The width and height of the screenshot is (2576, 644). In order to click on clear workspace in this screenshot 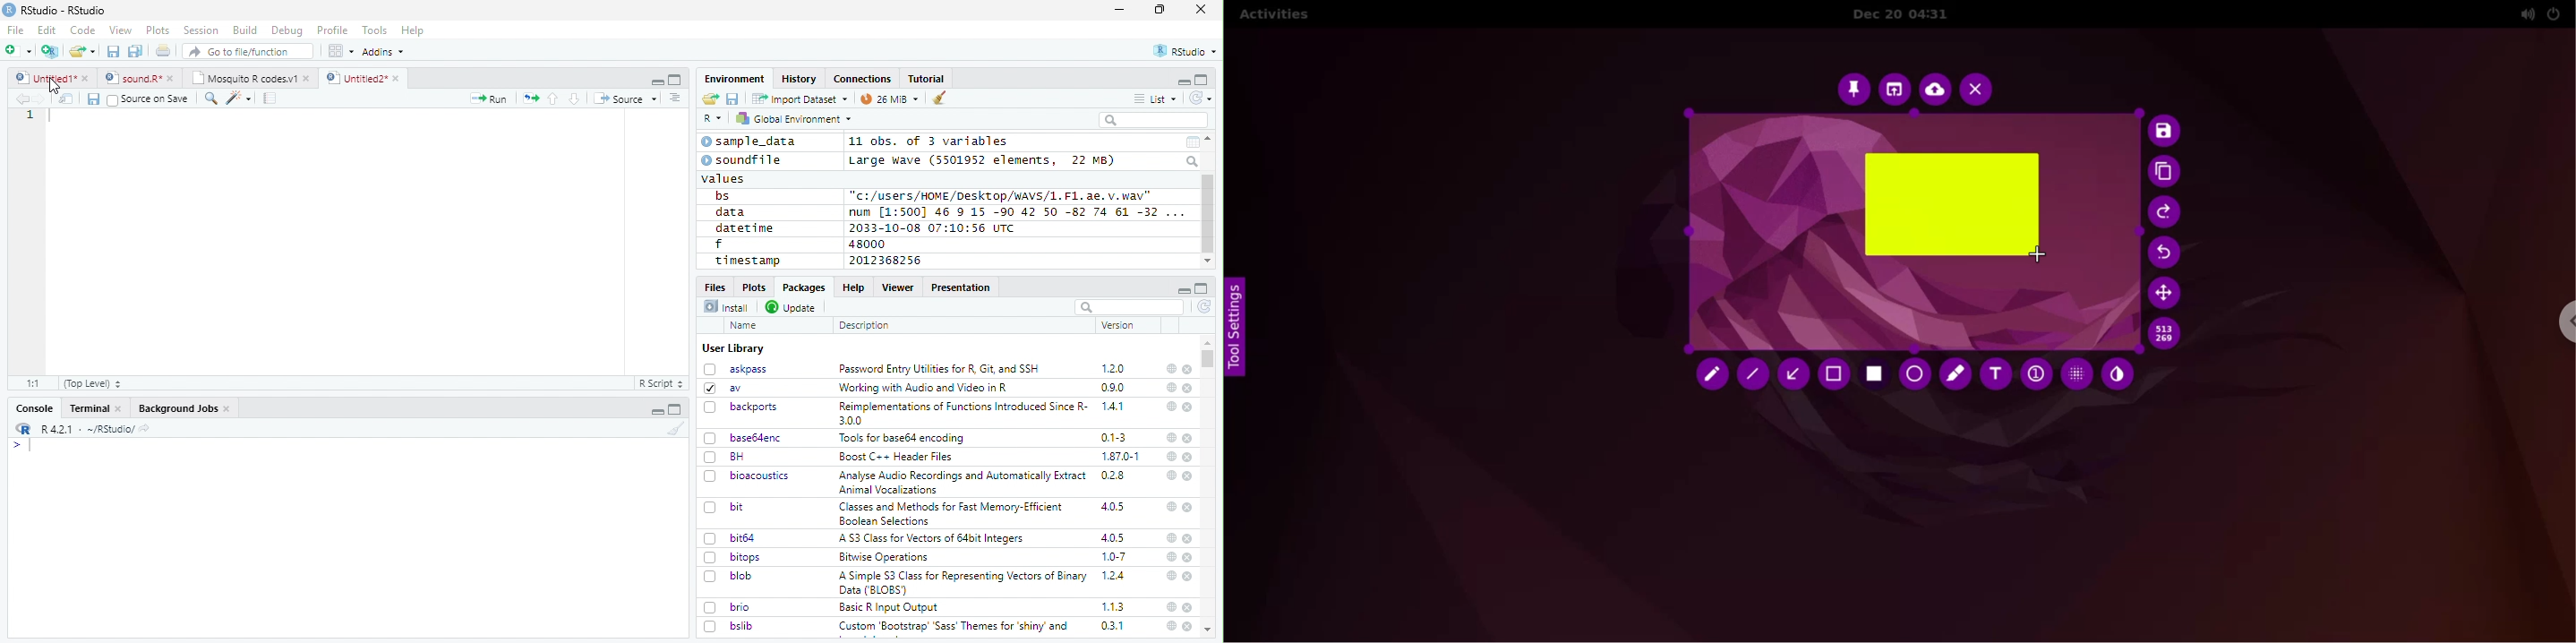, I will do `click(940, 99)`.